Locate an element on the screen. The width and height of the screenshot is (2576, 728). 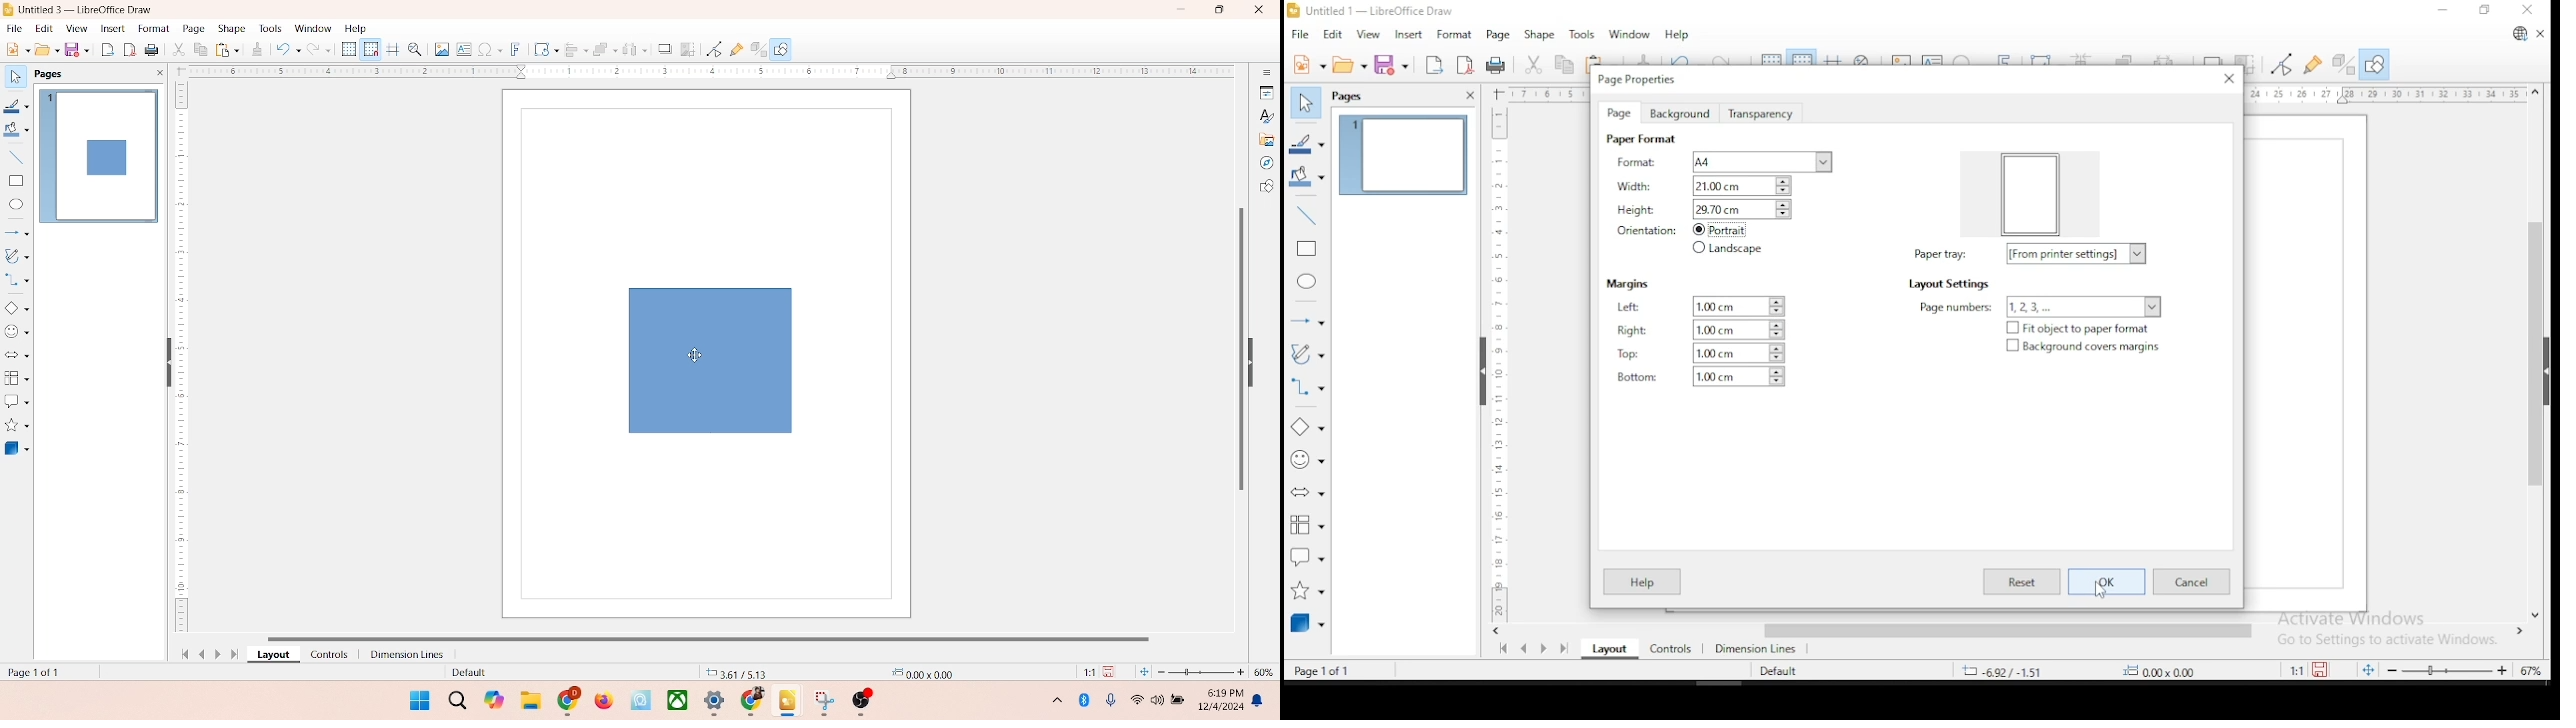
special character is located at coordinates (490, 49).